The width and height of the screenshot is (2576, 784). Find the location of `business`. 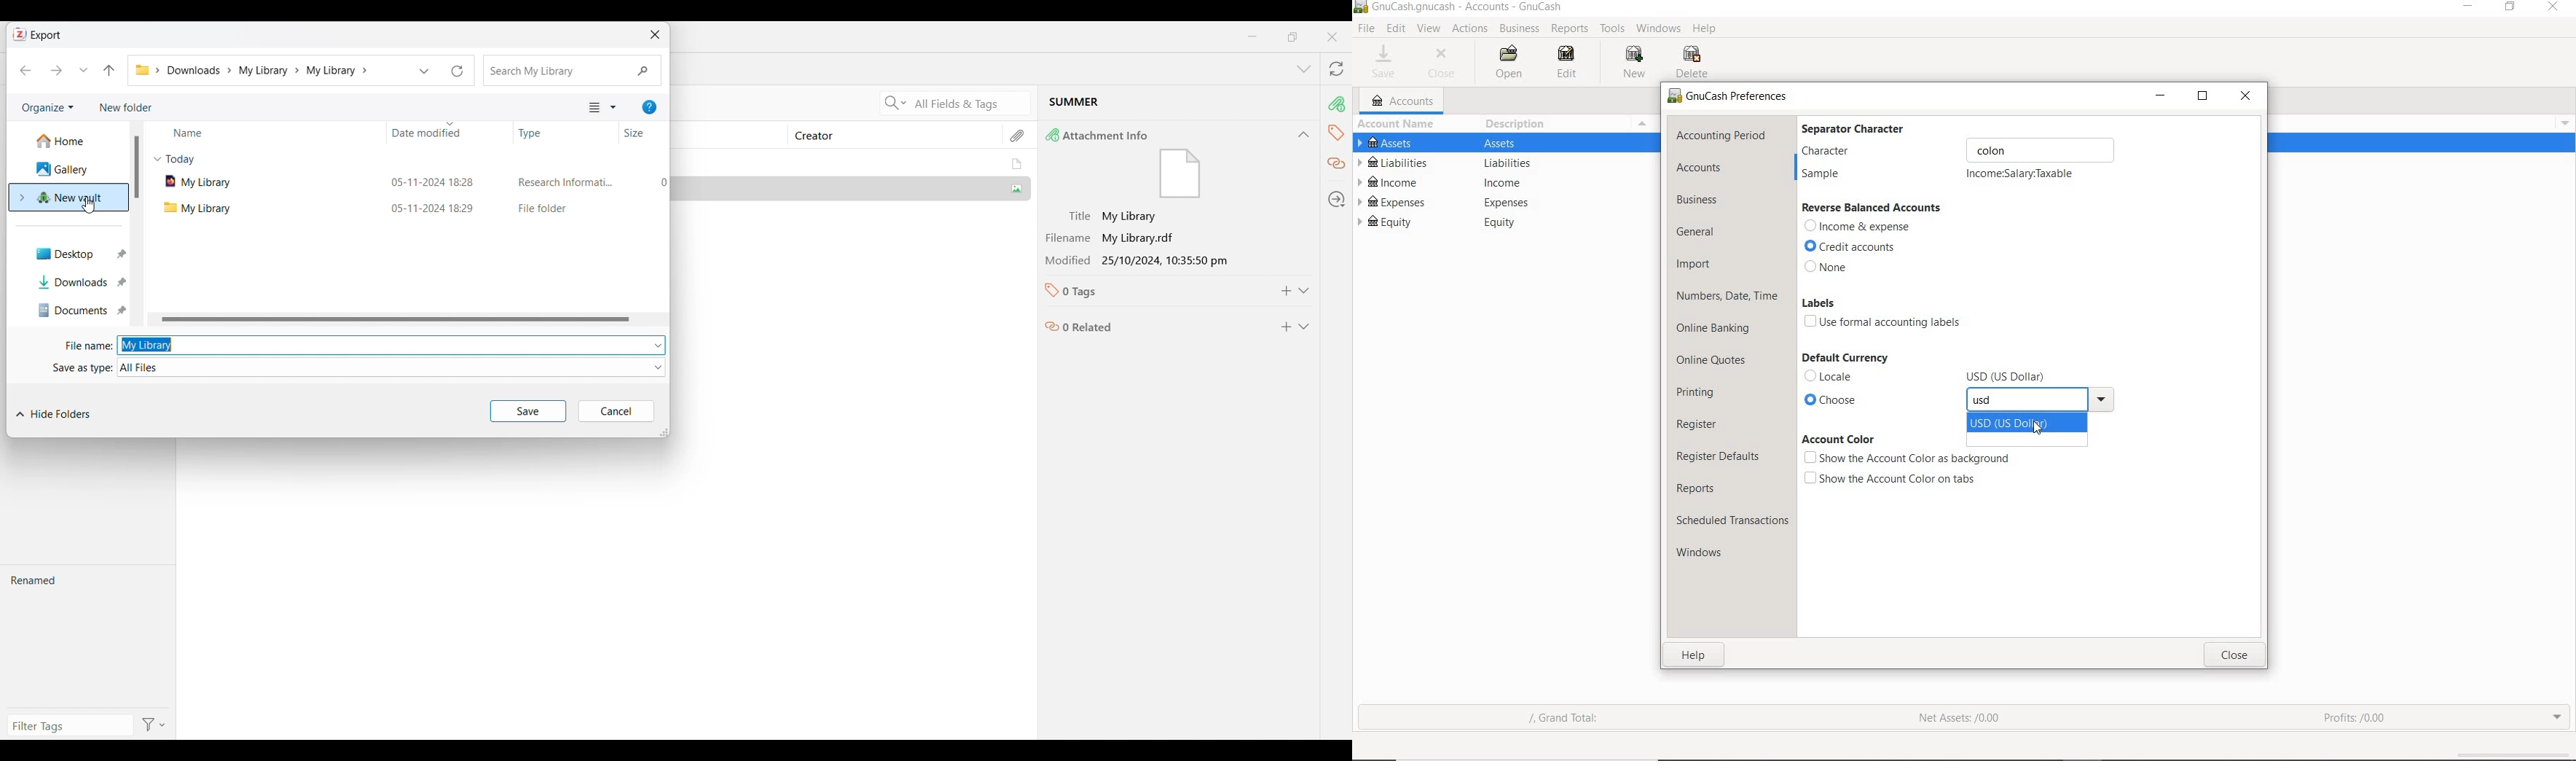

business is located at coordinates (1701, 201).